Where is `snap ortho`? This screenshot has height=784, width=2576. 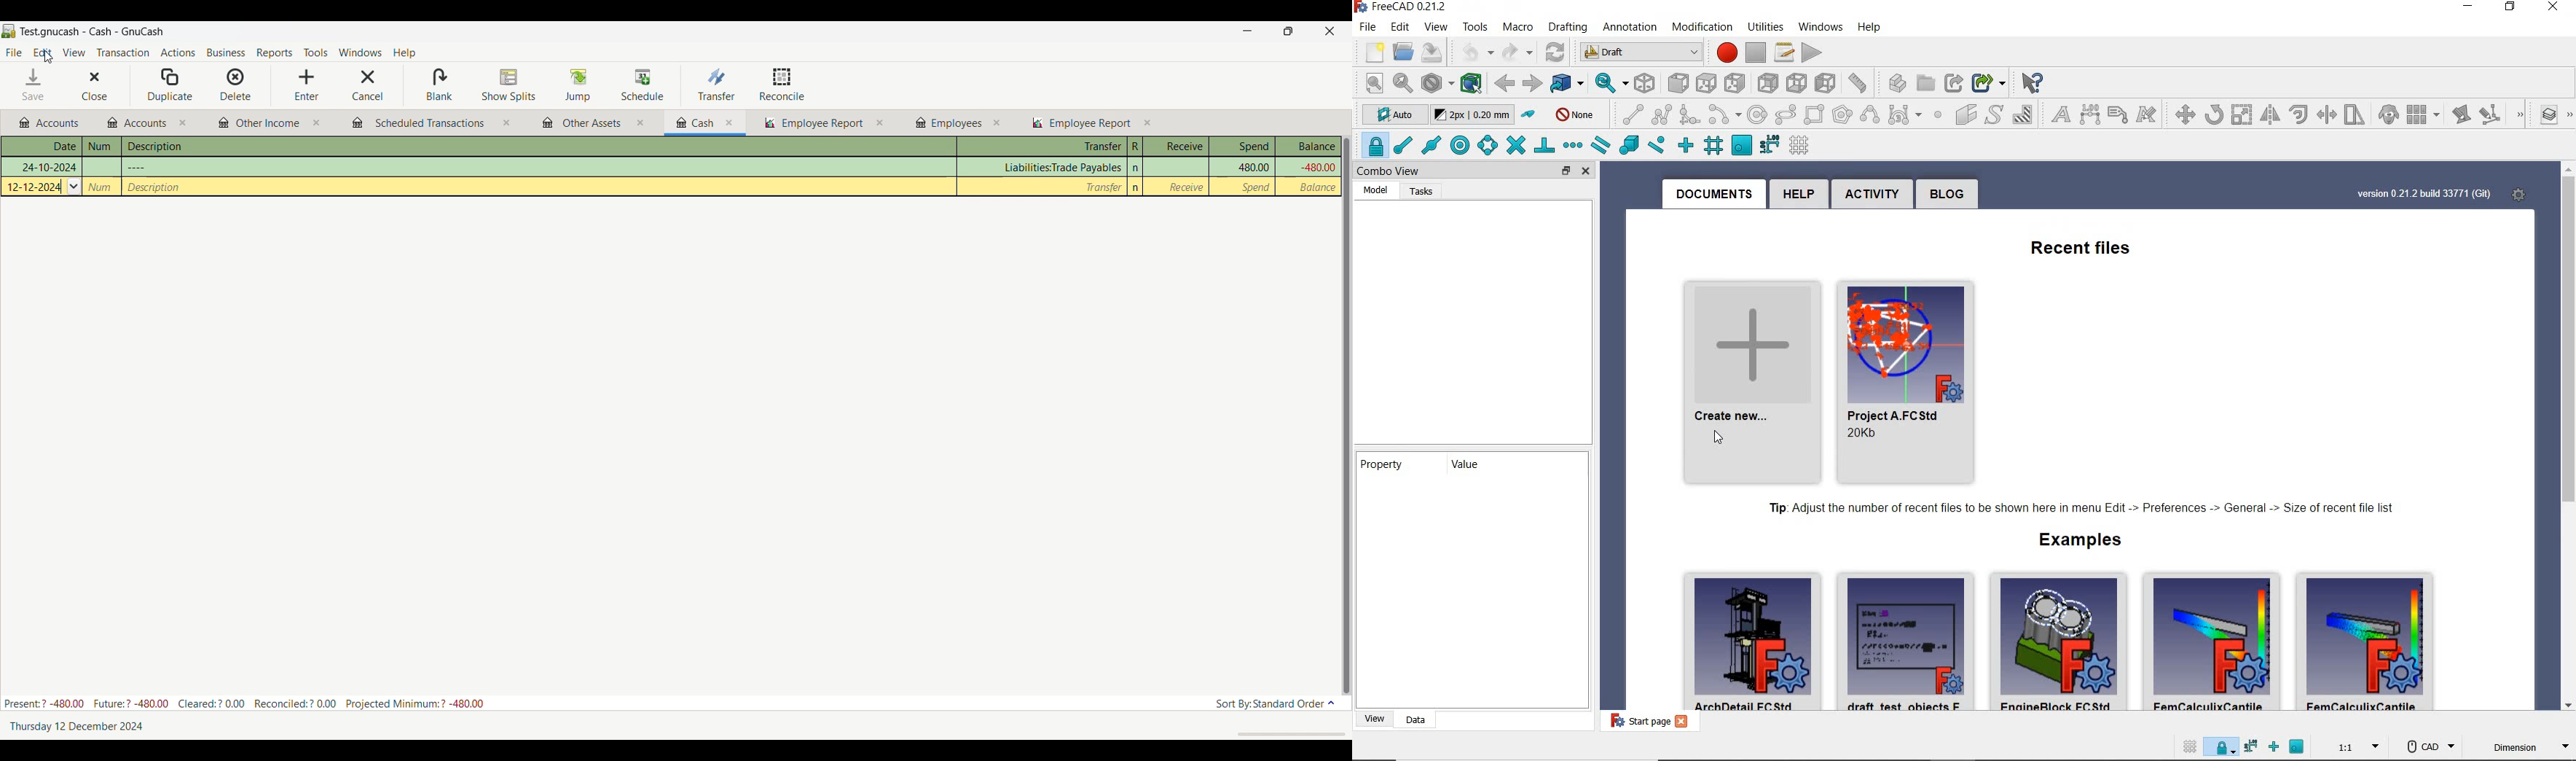 snap ortho is located at coordinates (1686, 145).